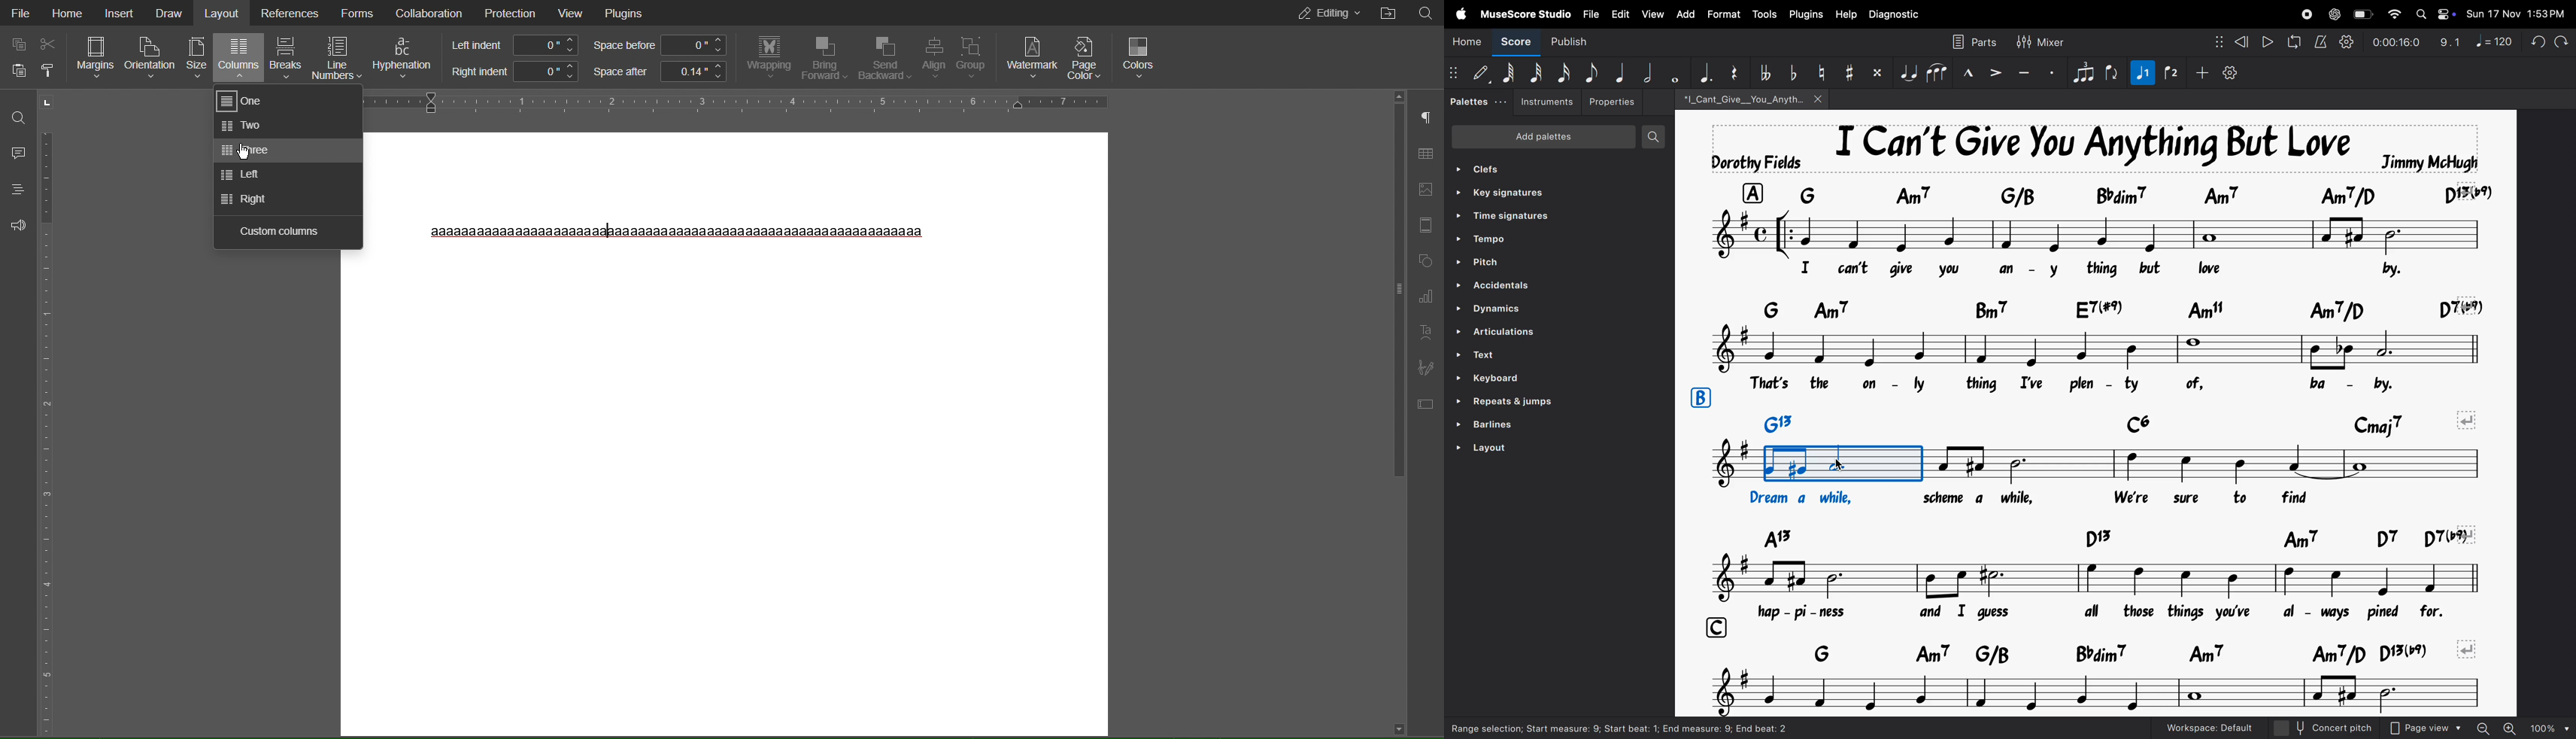  I want to click on task bar, so click(1685, 728).